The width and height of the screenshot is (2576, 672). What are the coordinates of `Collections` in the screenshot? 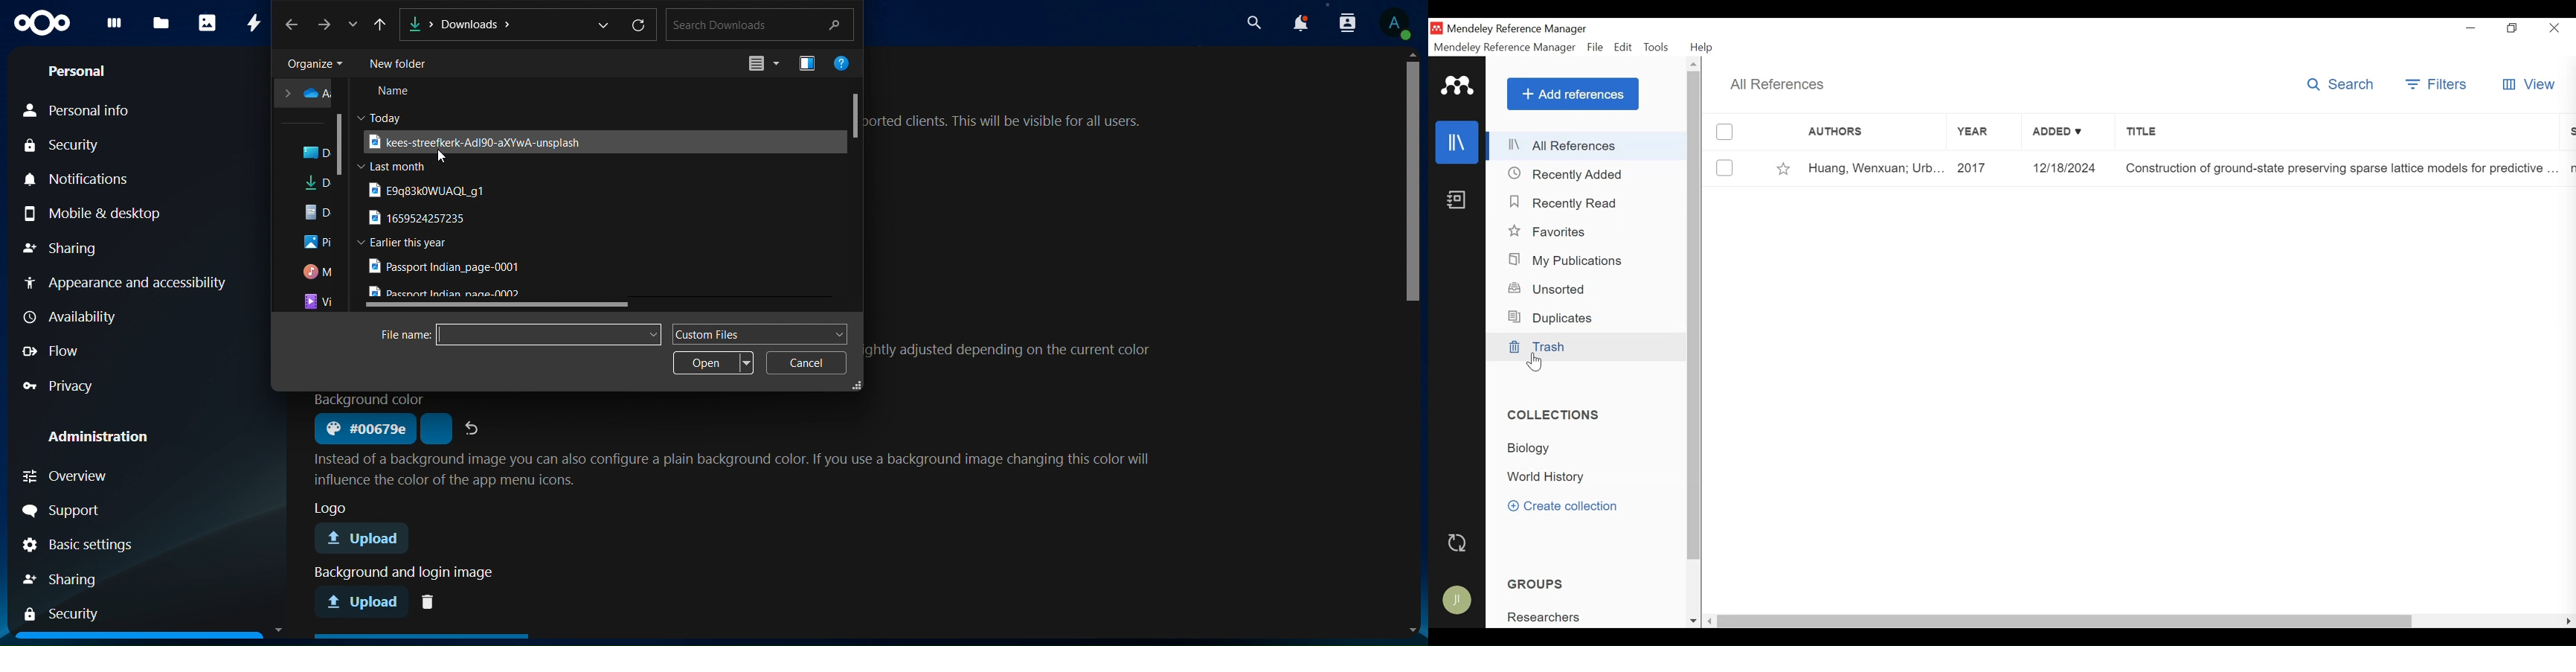 It's located at (1556, 415).